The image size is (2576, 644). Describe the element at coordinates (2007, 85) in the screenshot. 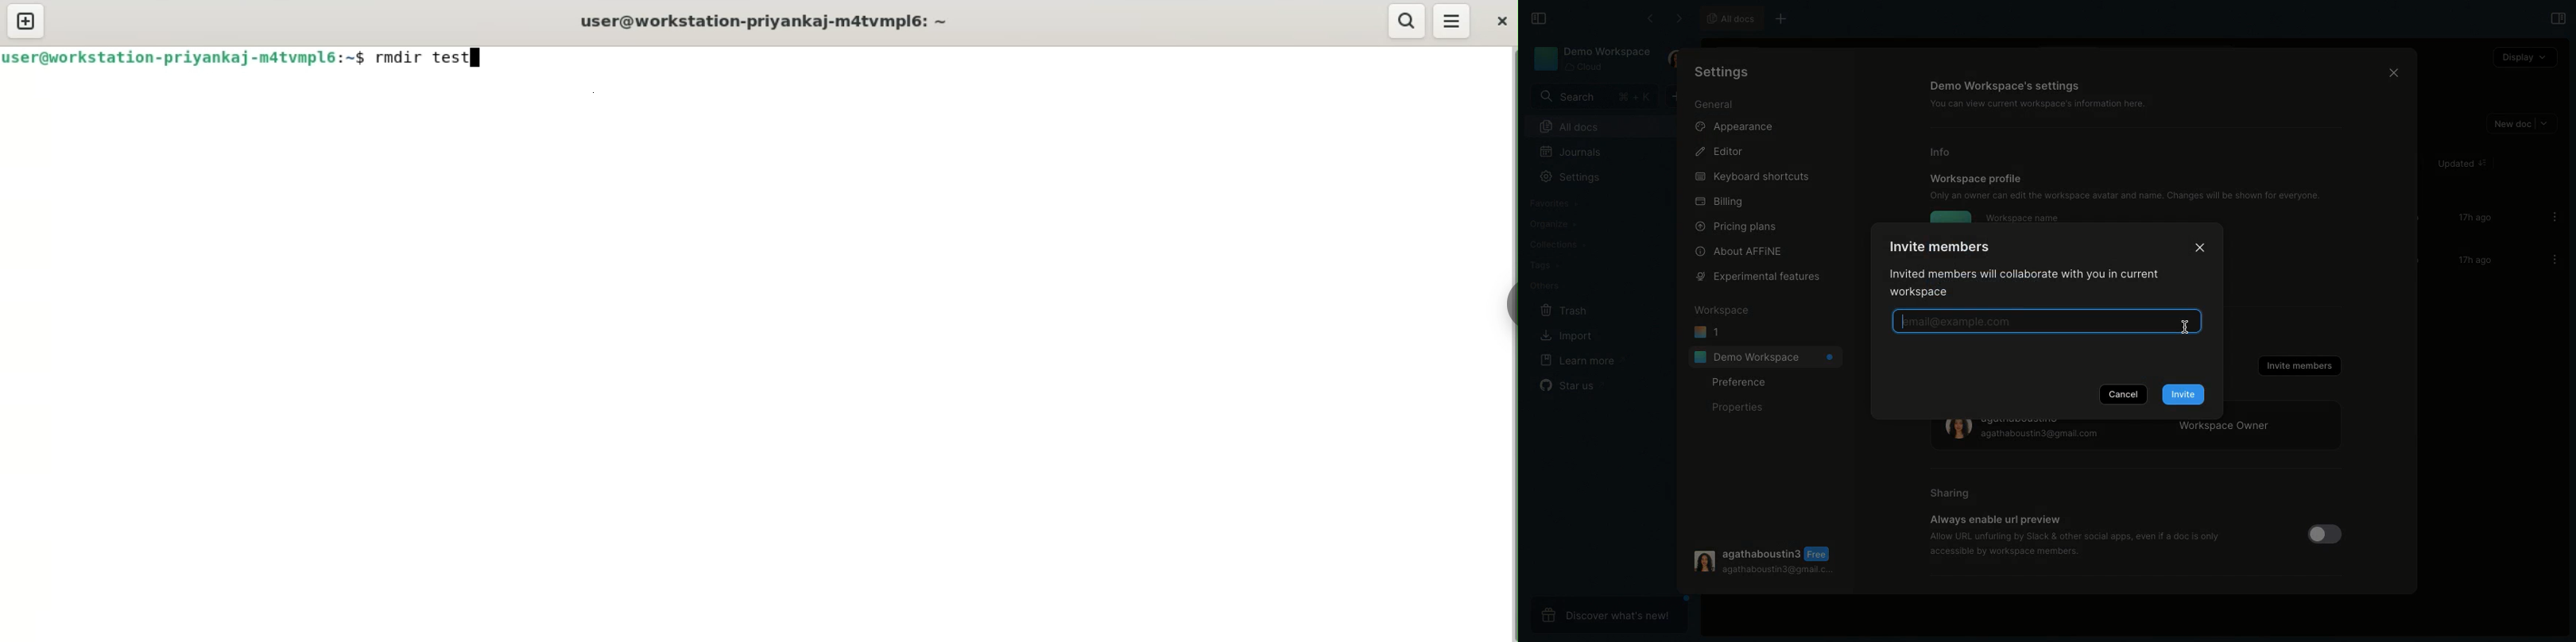

I see `Demo workspace's settings` at that location.